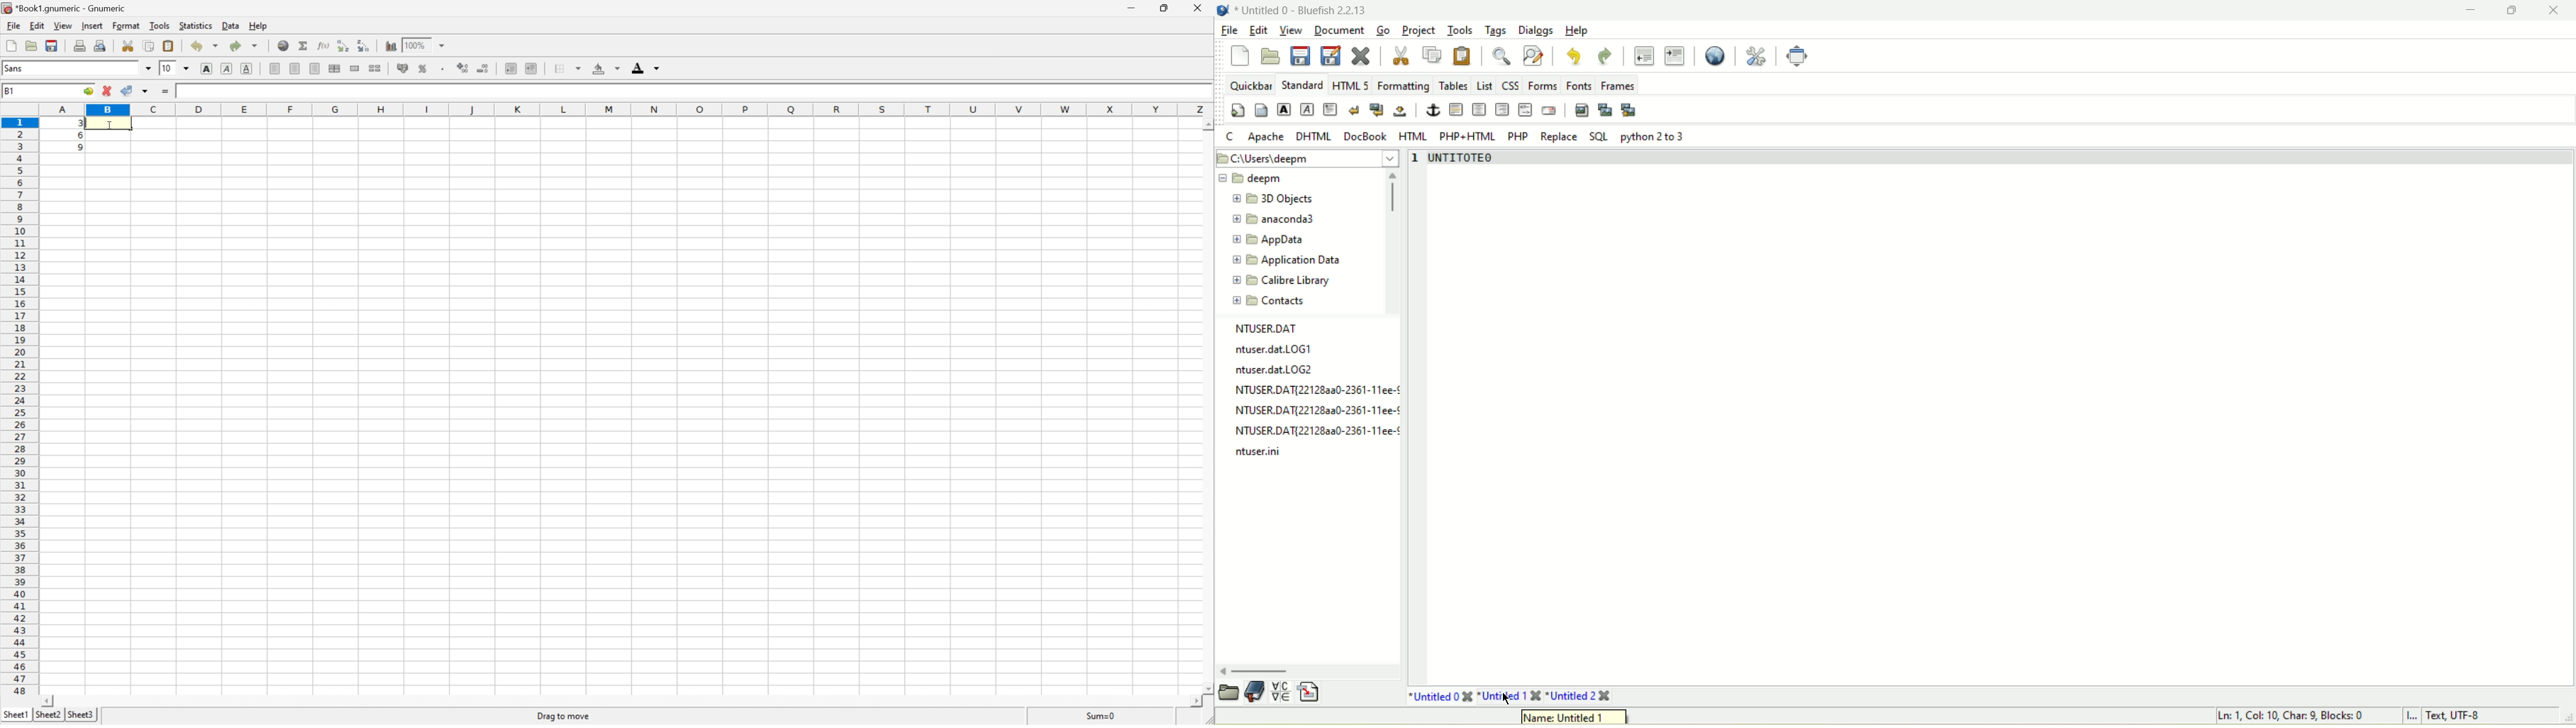 This screenshot has width=2576, height=728. What do you see at coordinates (30, 45) in the screenshot?
I see `Open a file` at bounding box center [30, 45].